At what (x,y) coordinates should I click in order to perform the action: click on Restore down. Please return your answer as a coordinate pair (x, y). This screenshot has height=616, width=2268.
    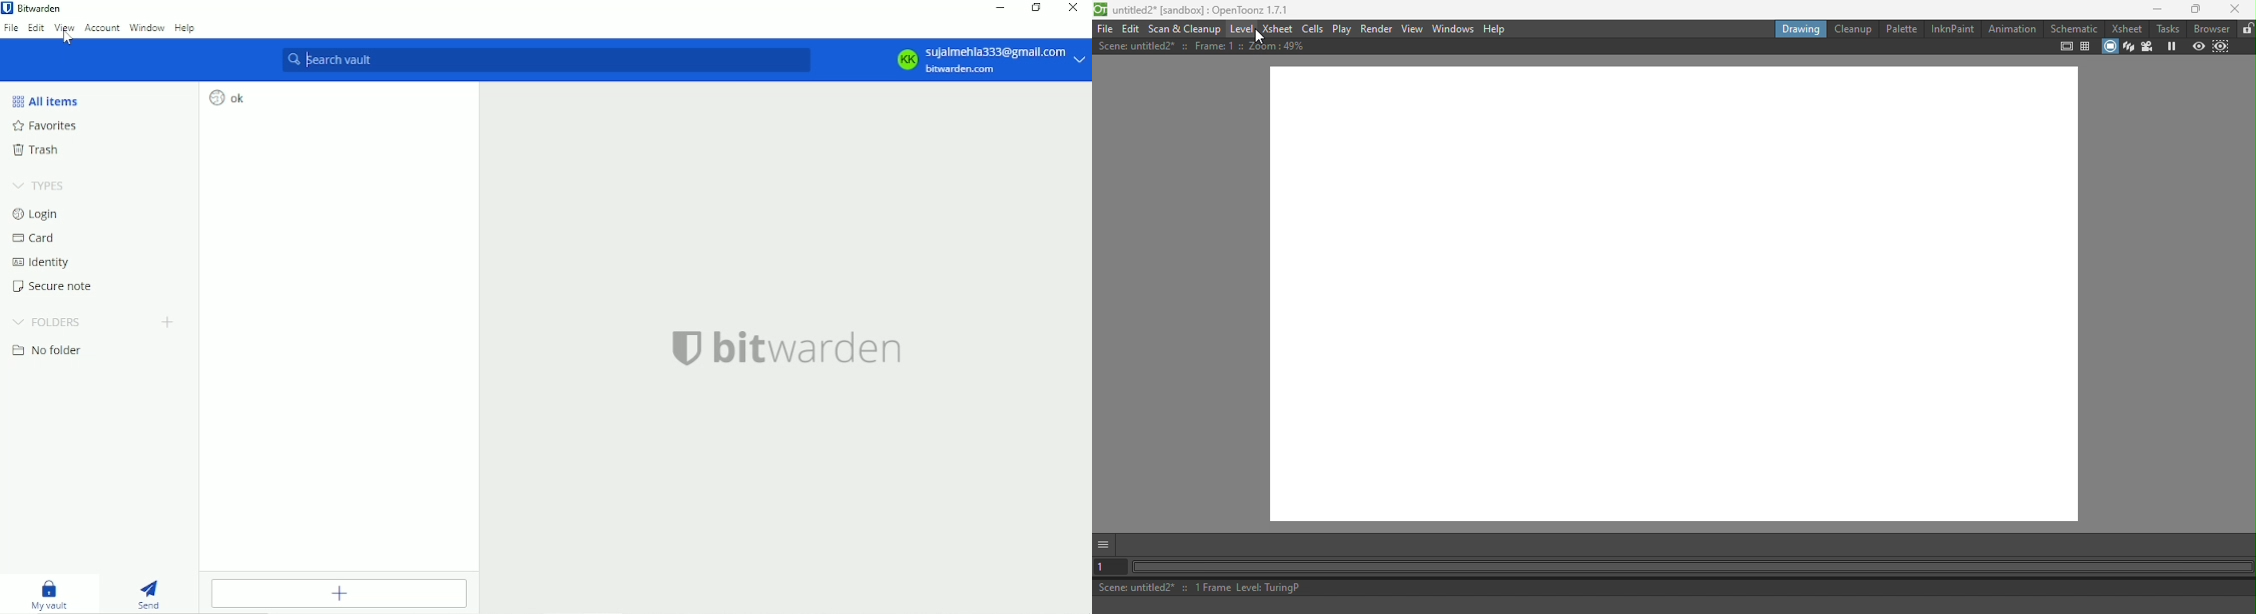
    Looking at the image, I should click on (1038, 9).